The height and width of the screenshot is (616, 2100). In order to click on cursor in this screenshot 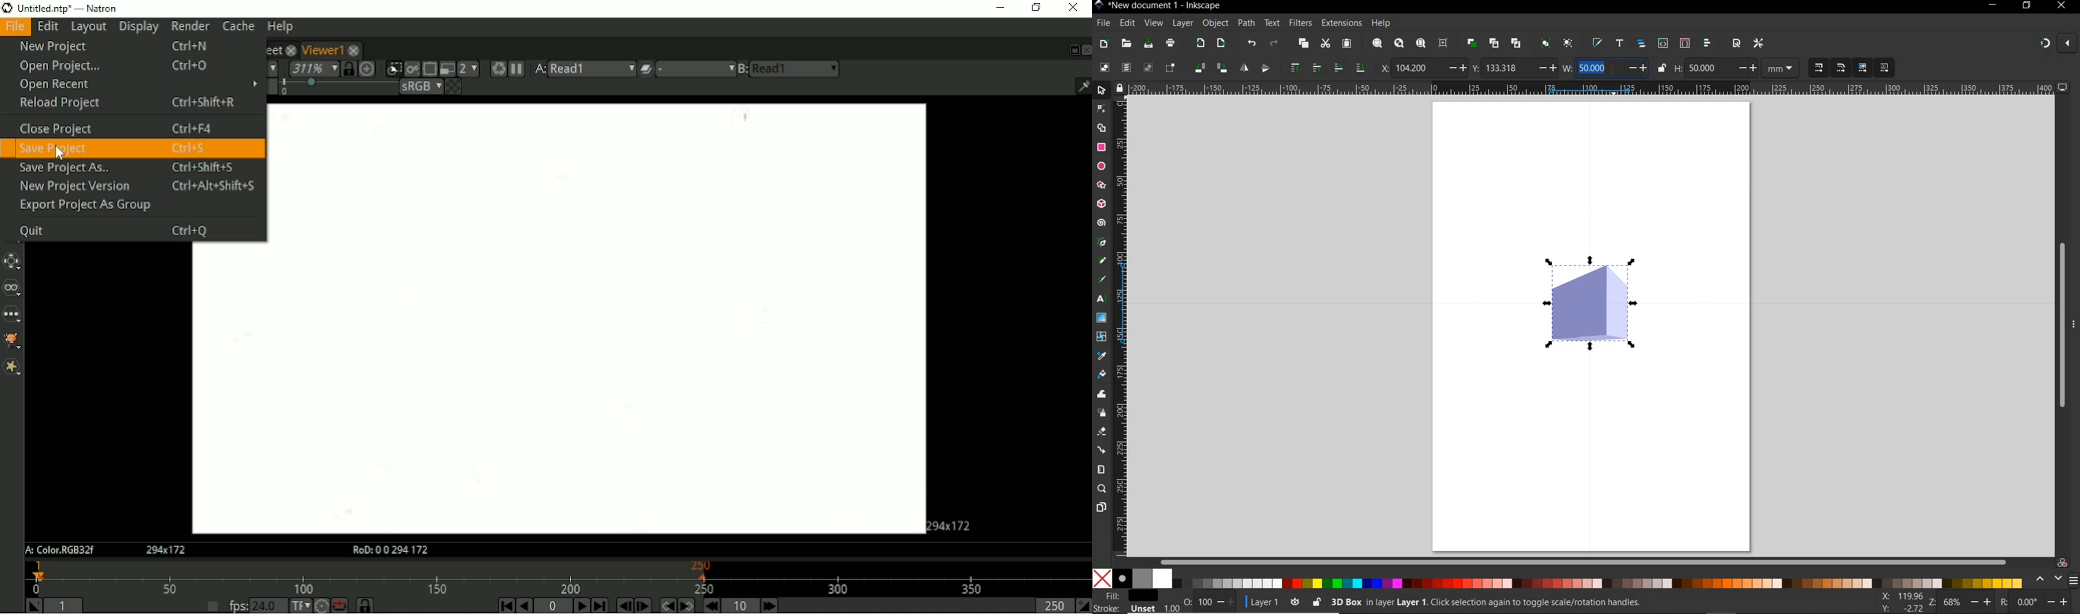, I will do `click(61, 152)`.